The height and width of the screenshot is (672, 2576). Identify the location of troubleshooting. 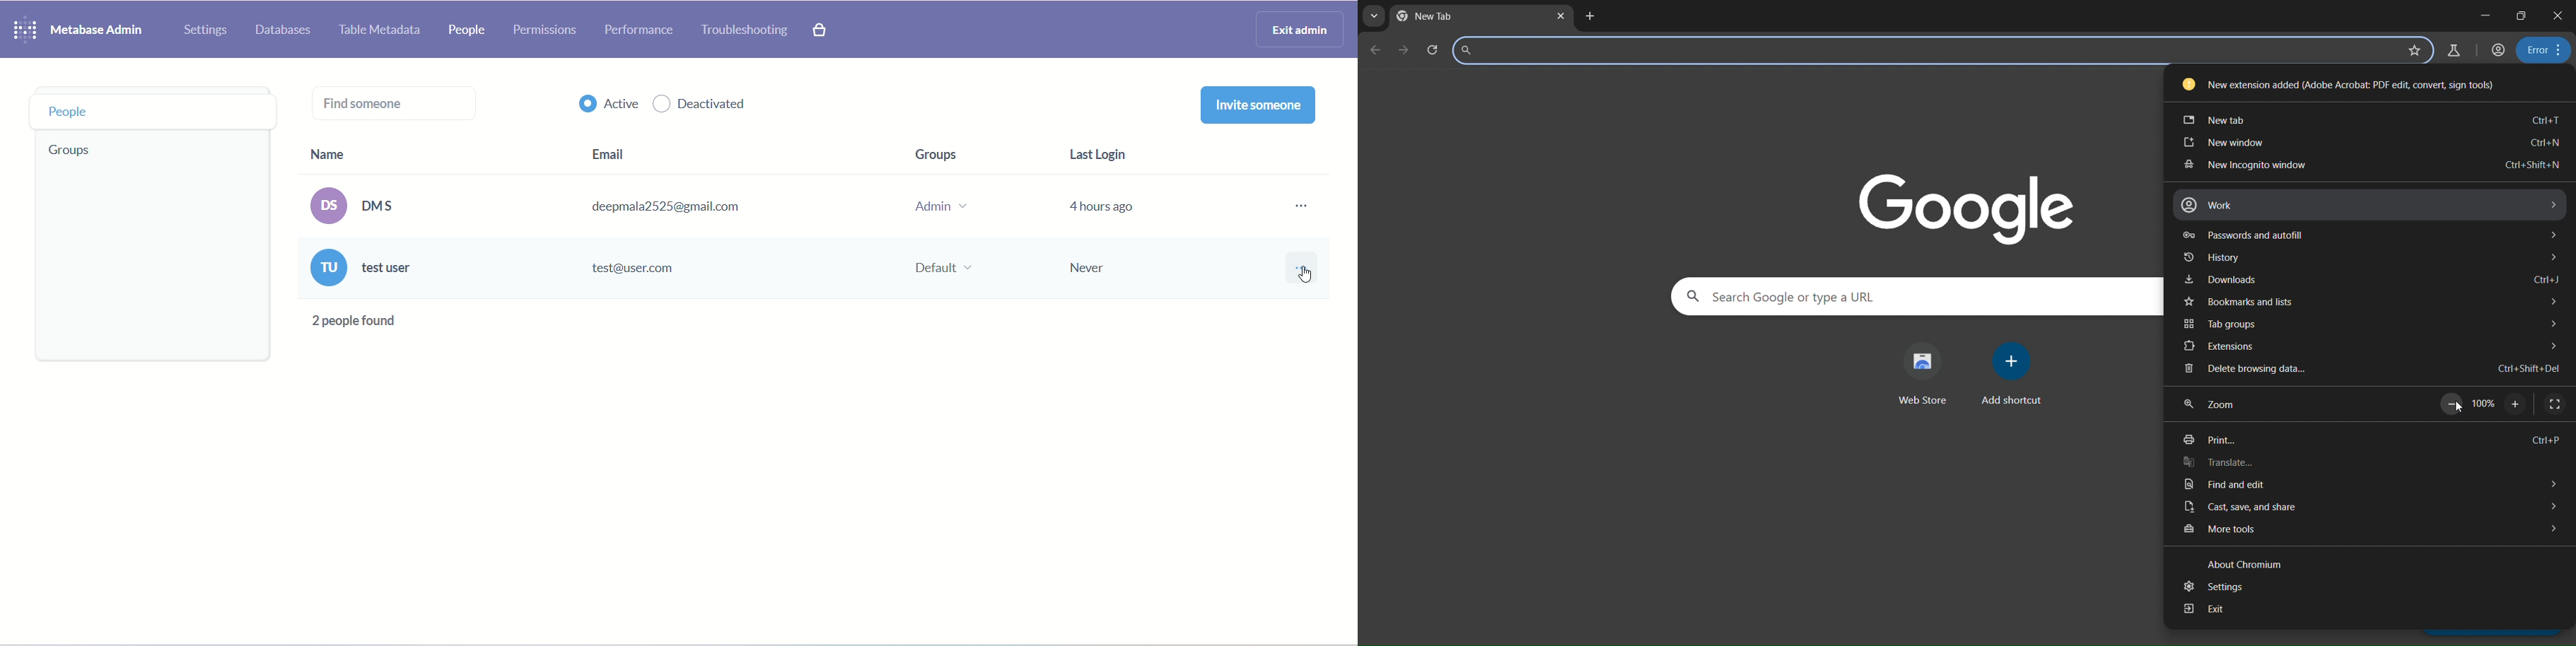
(743, 30).